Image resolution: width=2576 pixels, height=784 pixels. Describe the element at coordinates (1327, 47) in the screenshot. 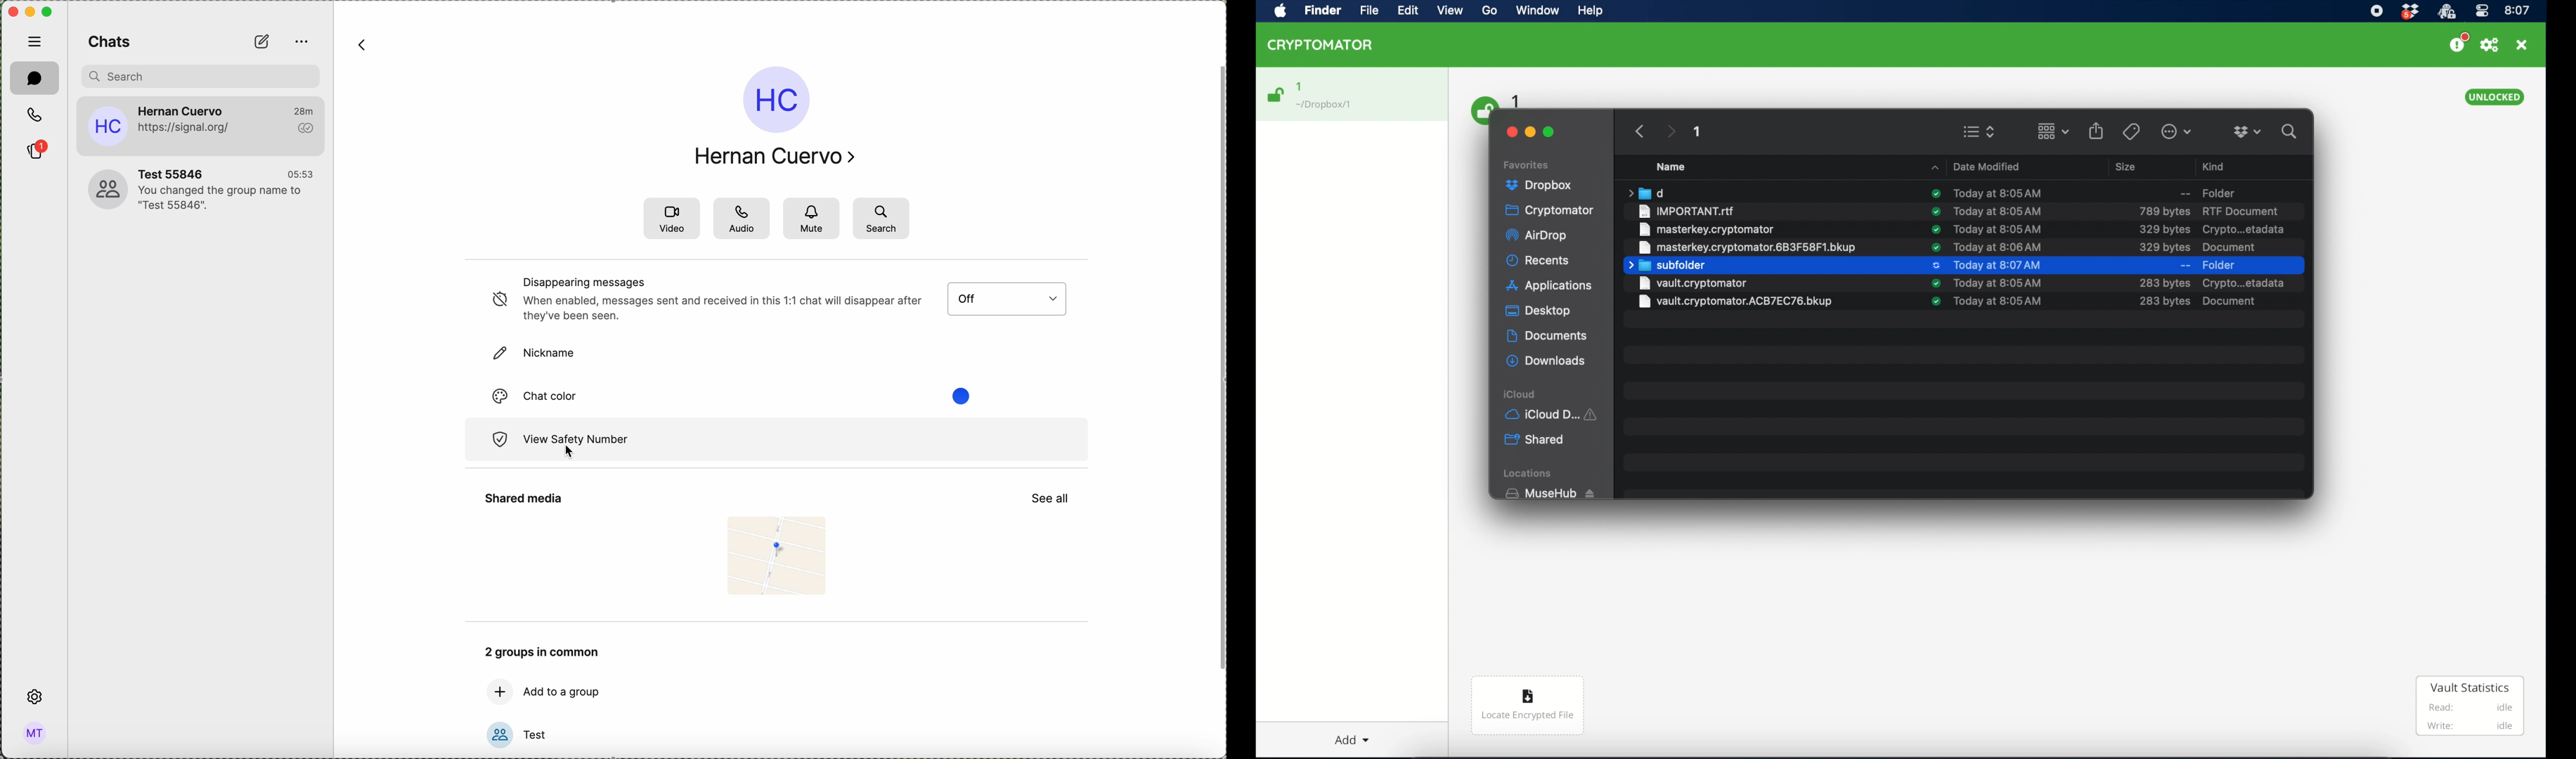

I see `CRYPTOMATOR` at that location.